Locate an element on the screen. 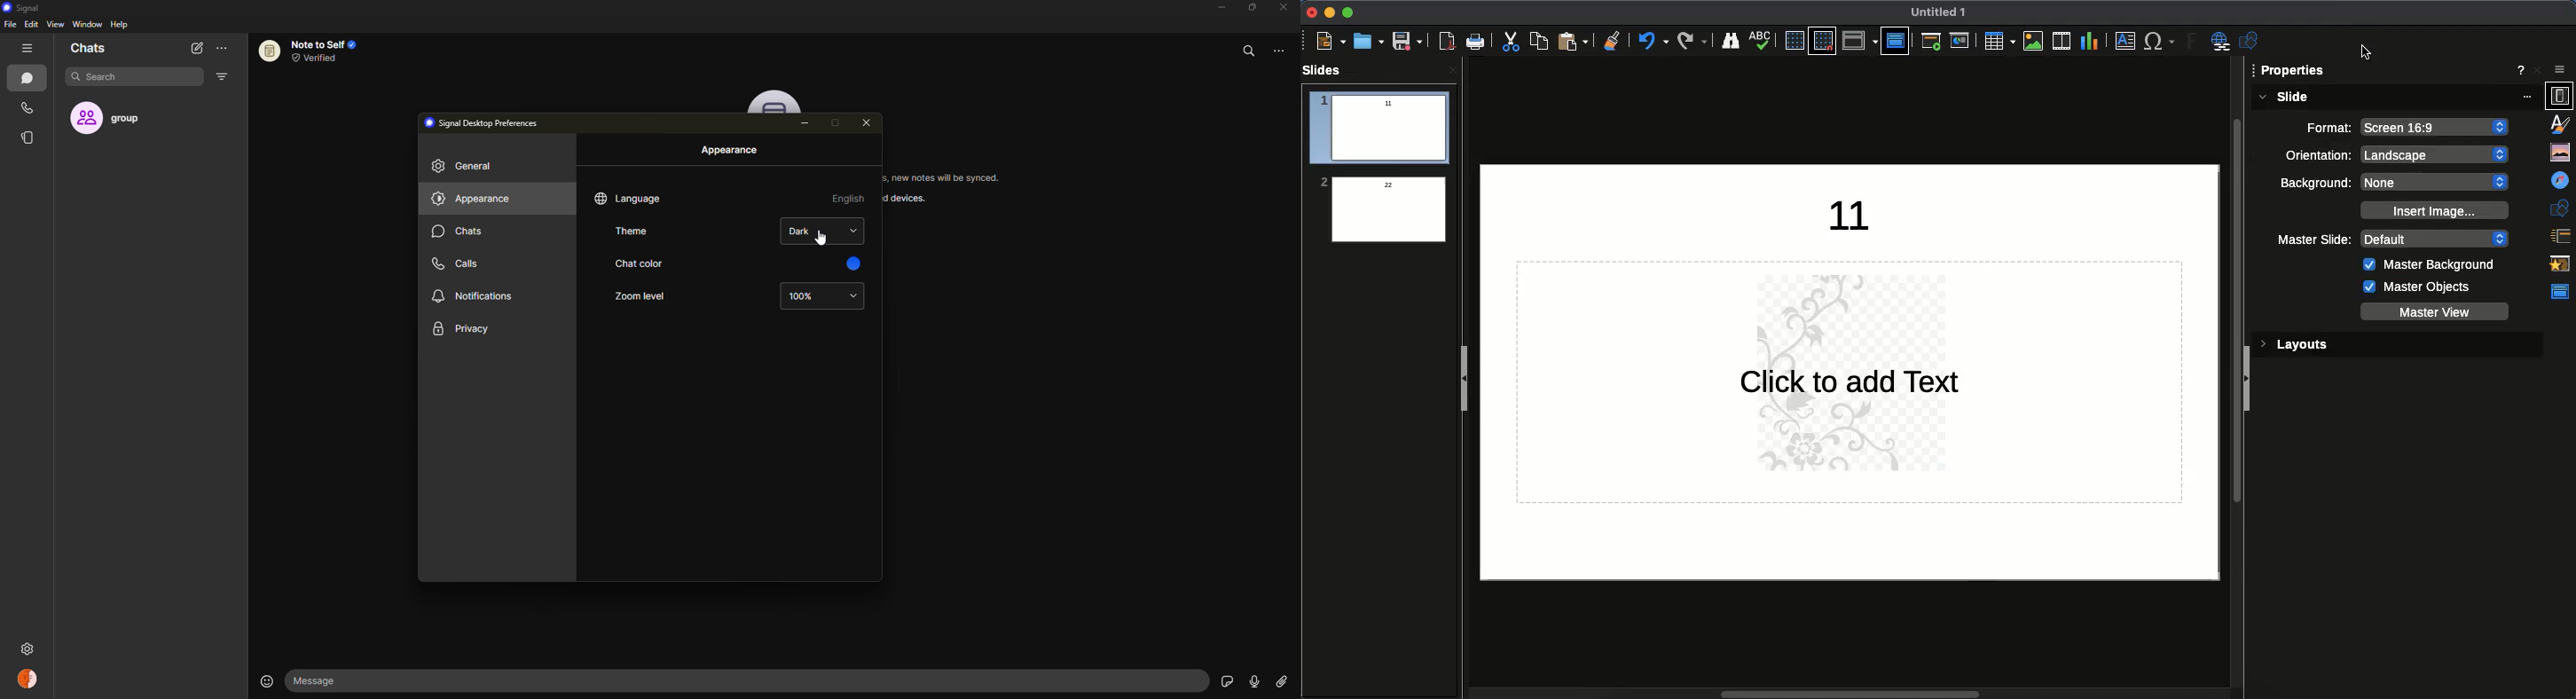 Image resolution: width=2576 pixels, height=700 pixels. New is located at coordinates (1331, 42).